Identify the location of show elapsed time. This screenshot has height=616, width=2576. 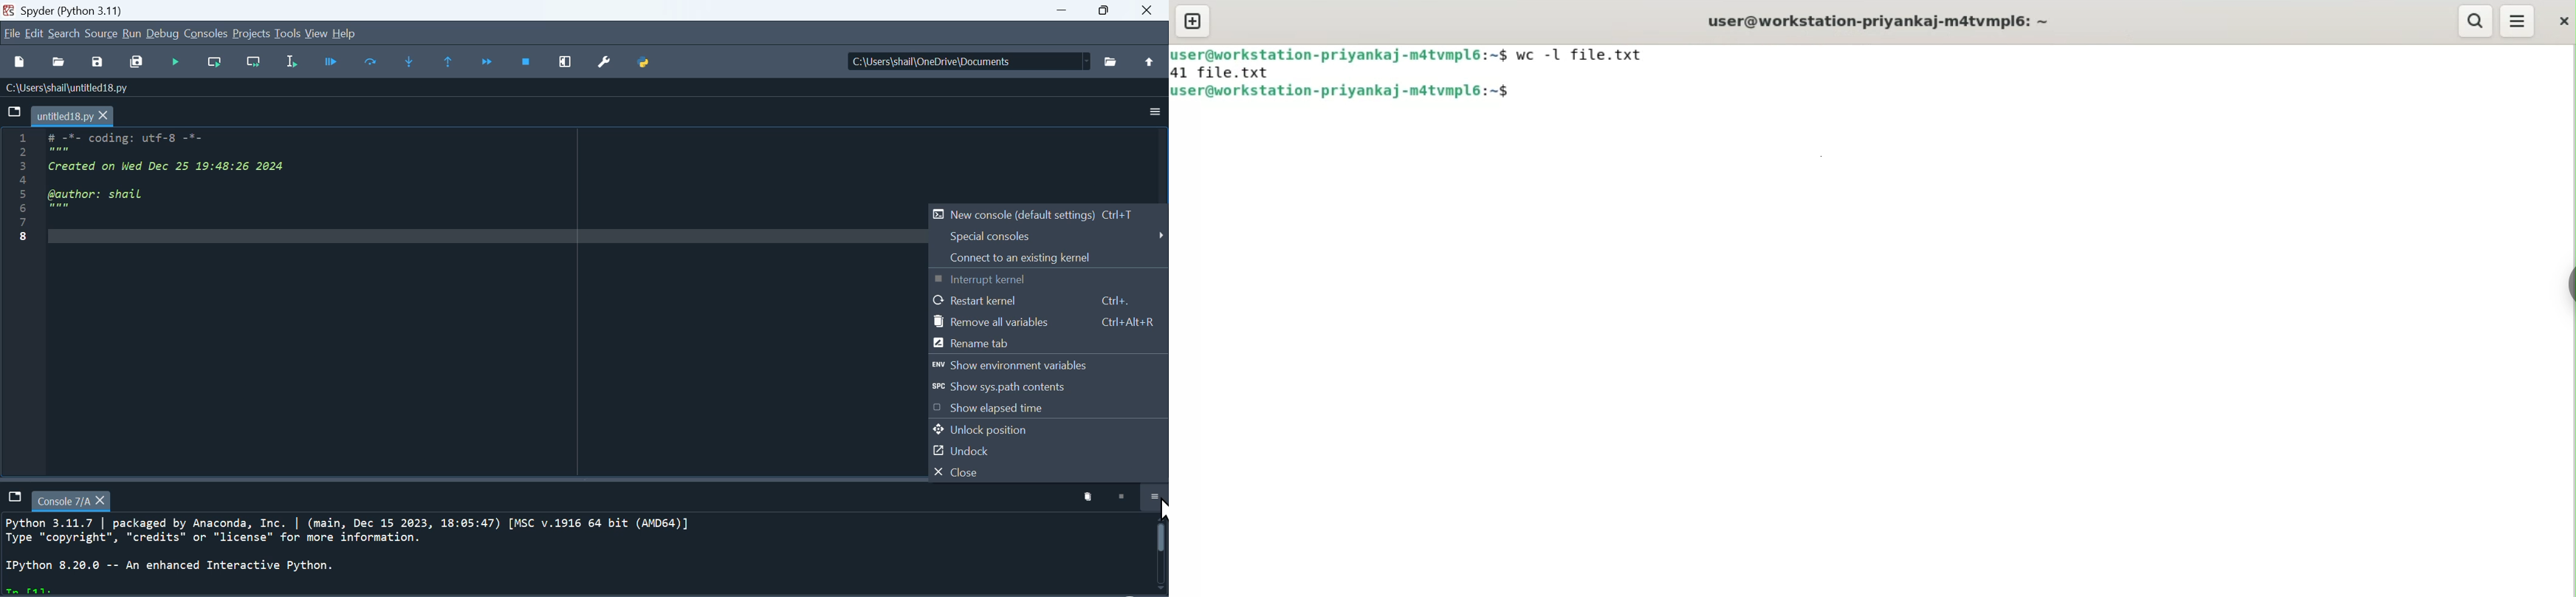
(1047, 409).